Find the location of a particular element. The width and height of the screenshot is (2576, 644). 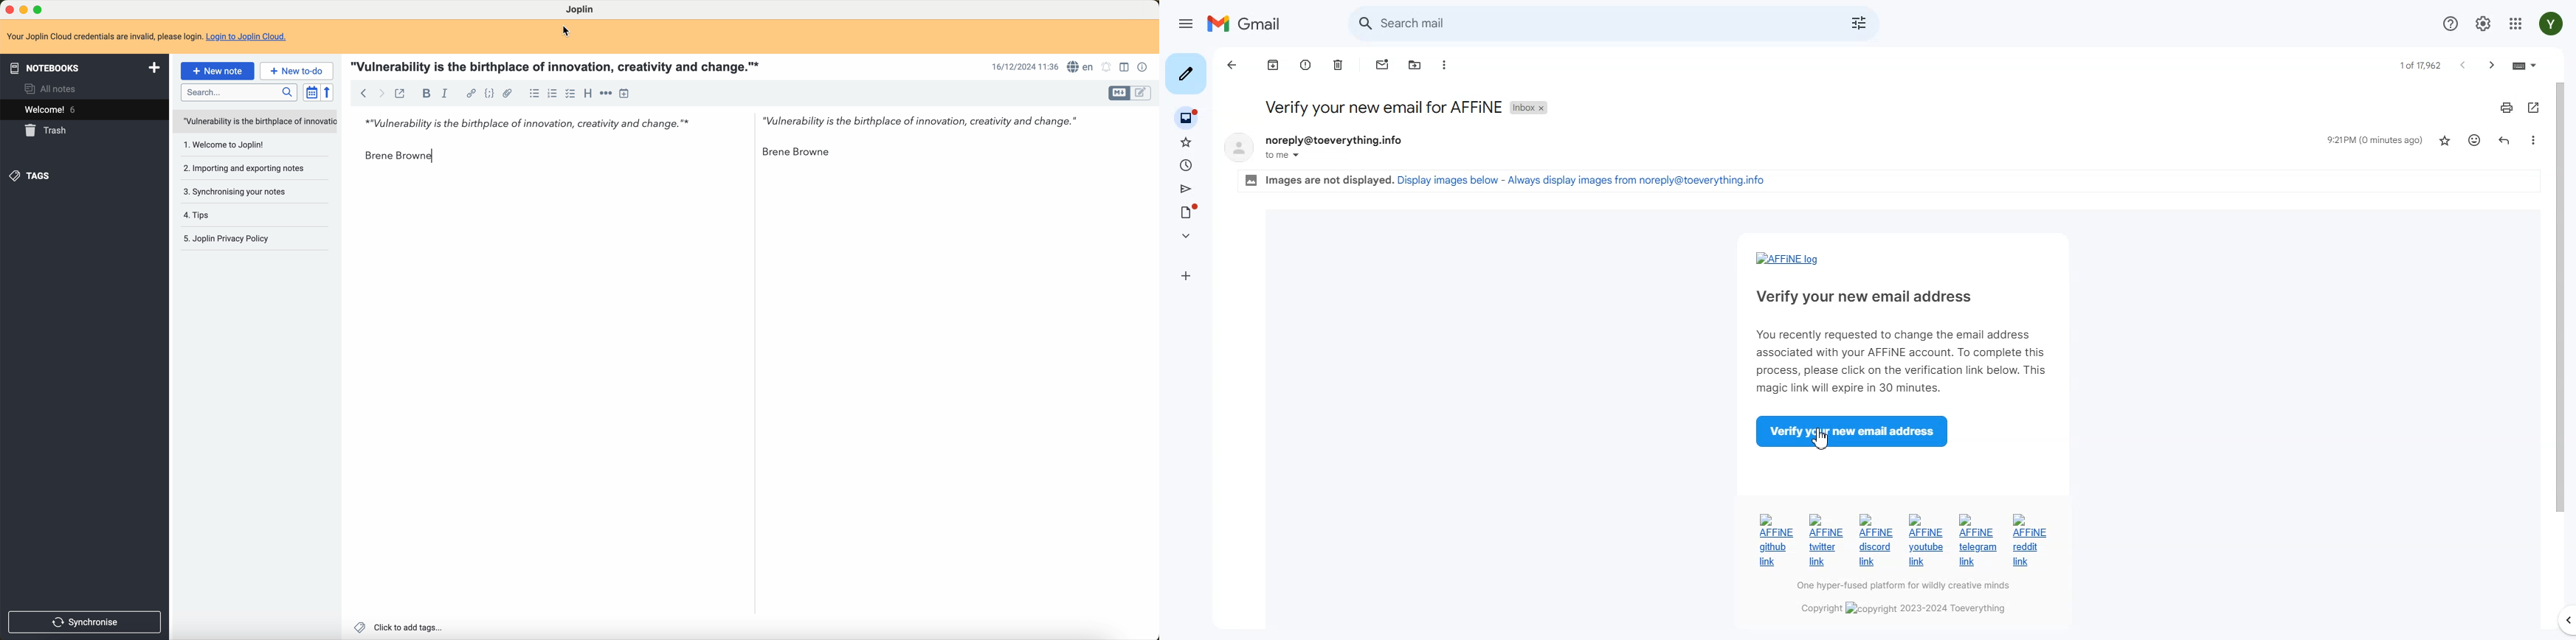

insert time is located at coordinates (628, 93).